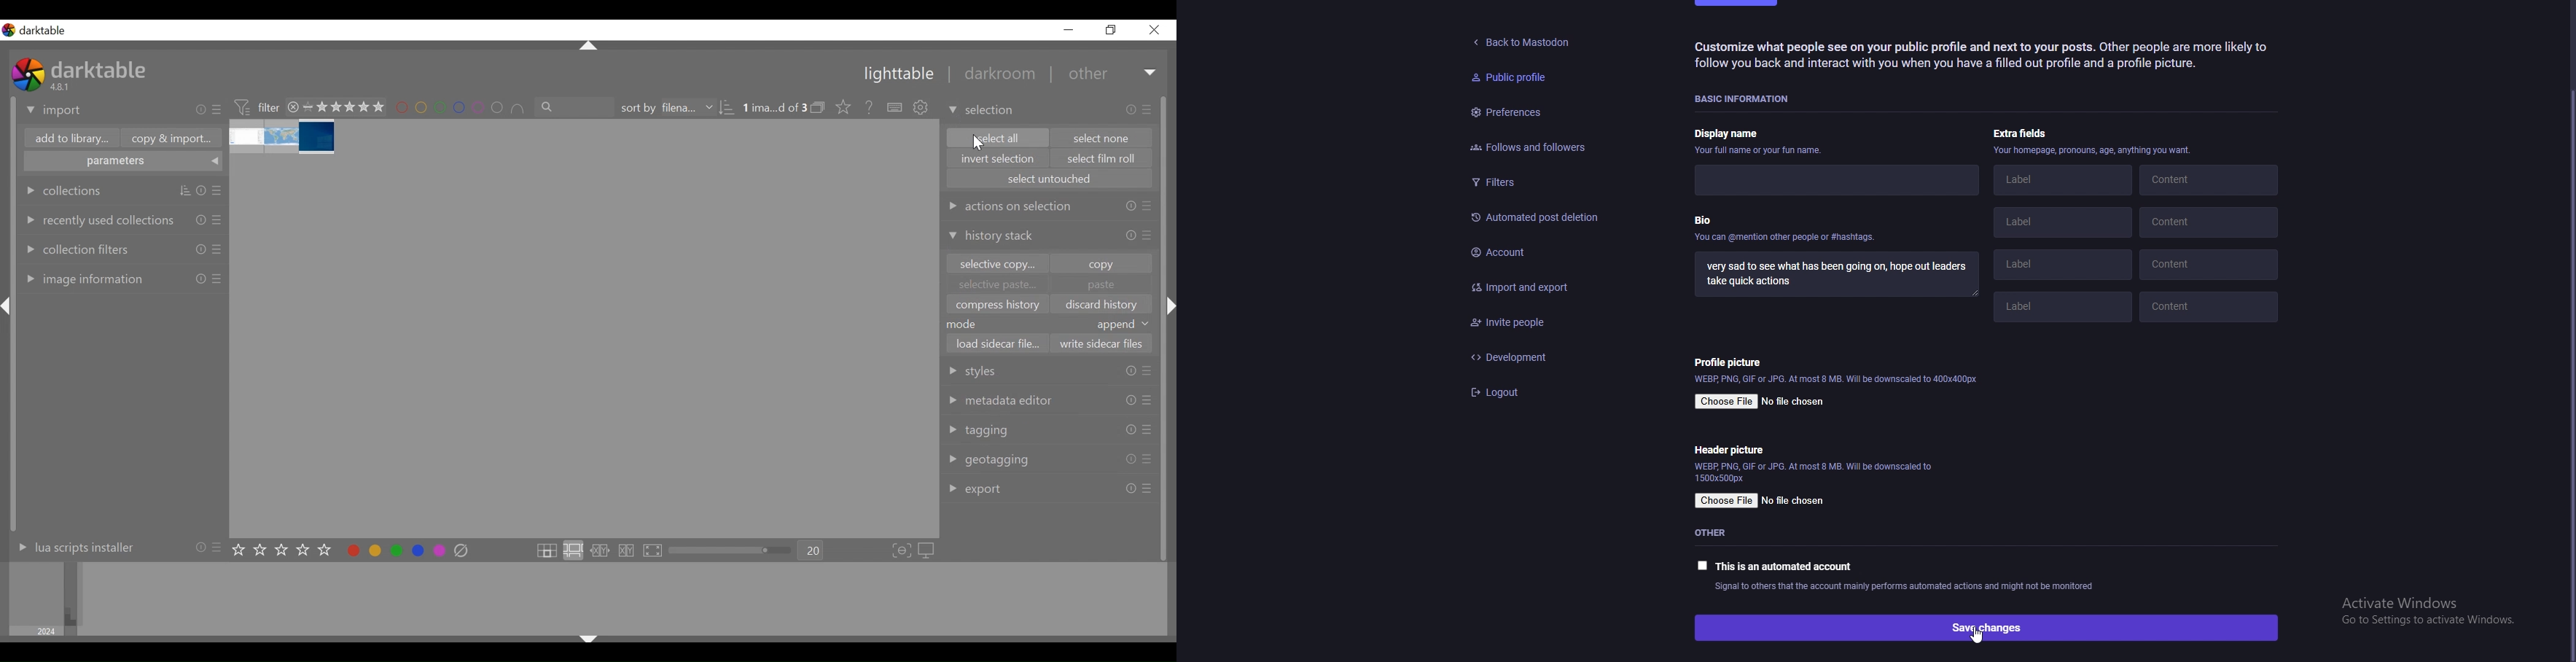 The height and width of the screenshot is (672, 2576). I want to click on load sidebar file, so click(997, 343).